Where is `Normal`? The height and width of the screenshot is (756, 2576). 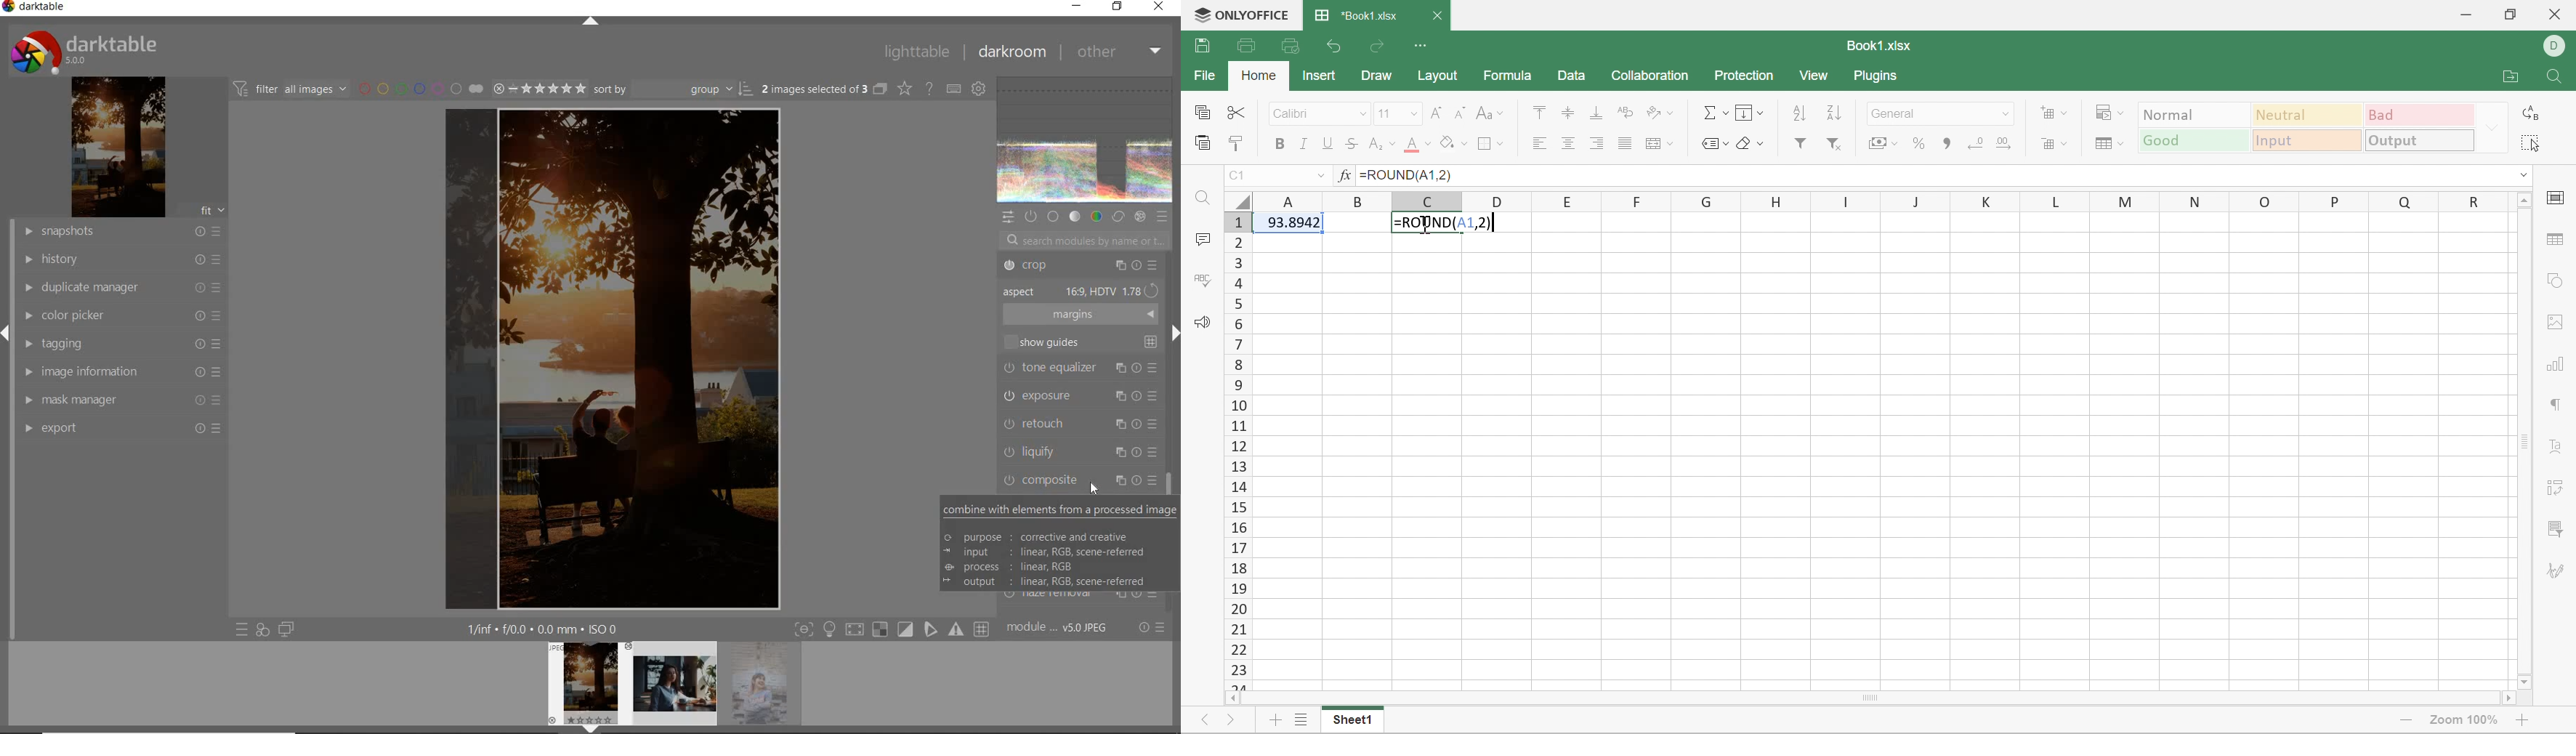 Normal is located at coordinates (2193, 115).